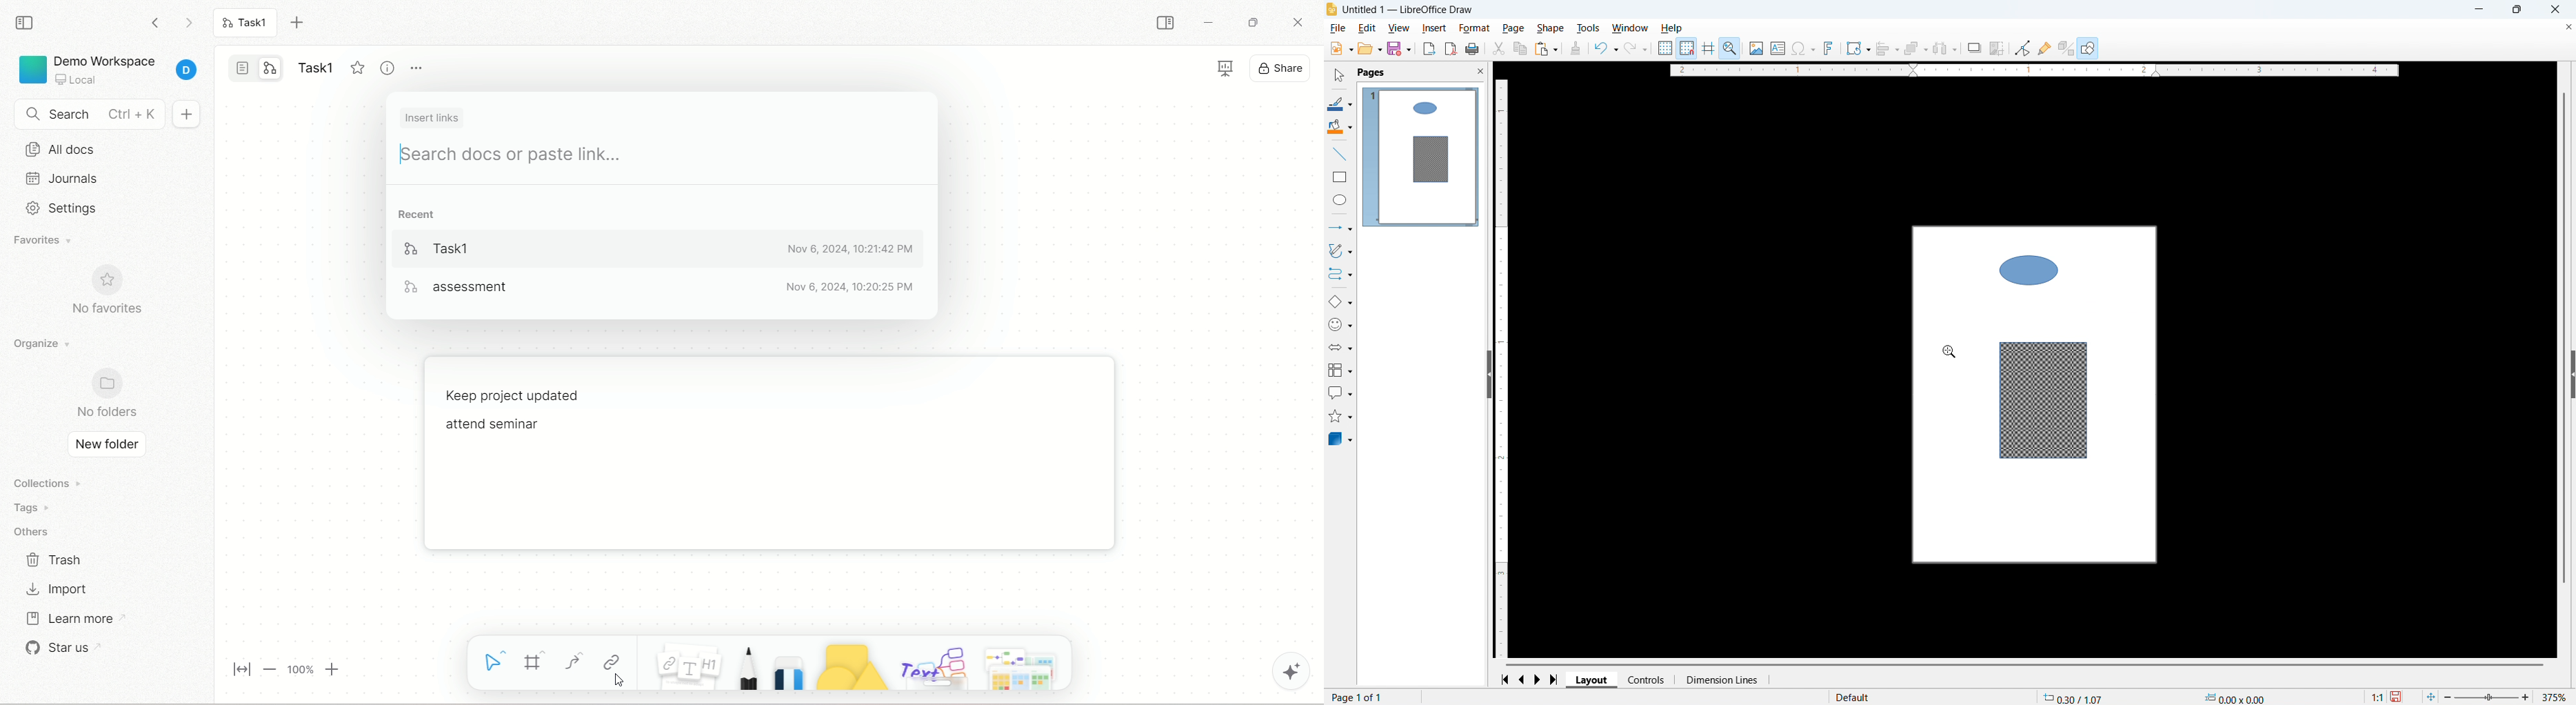  I want to click on Window , so click(1631, 28).